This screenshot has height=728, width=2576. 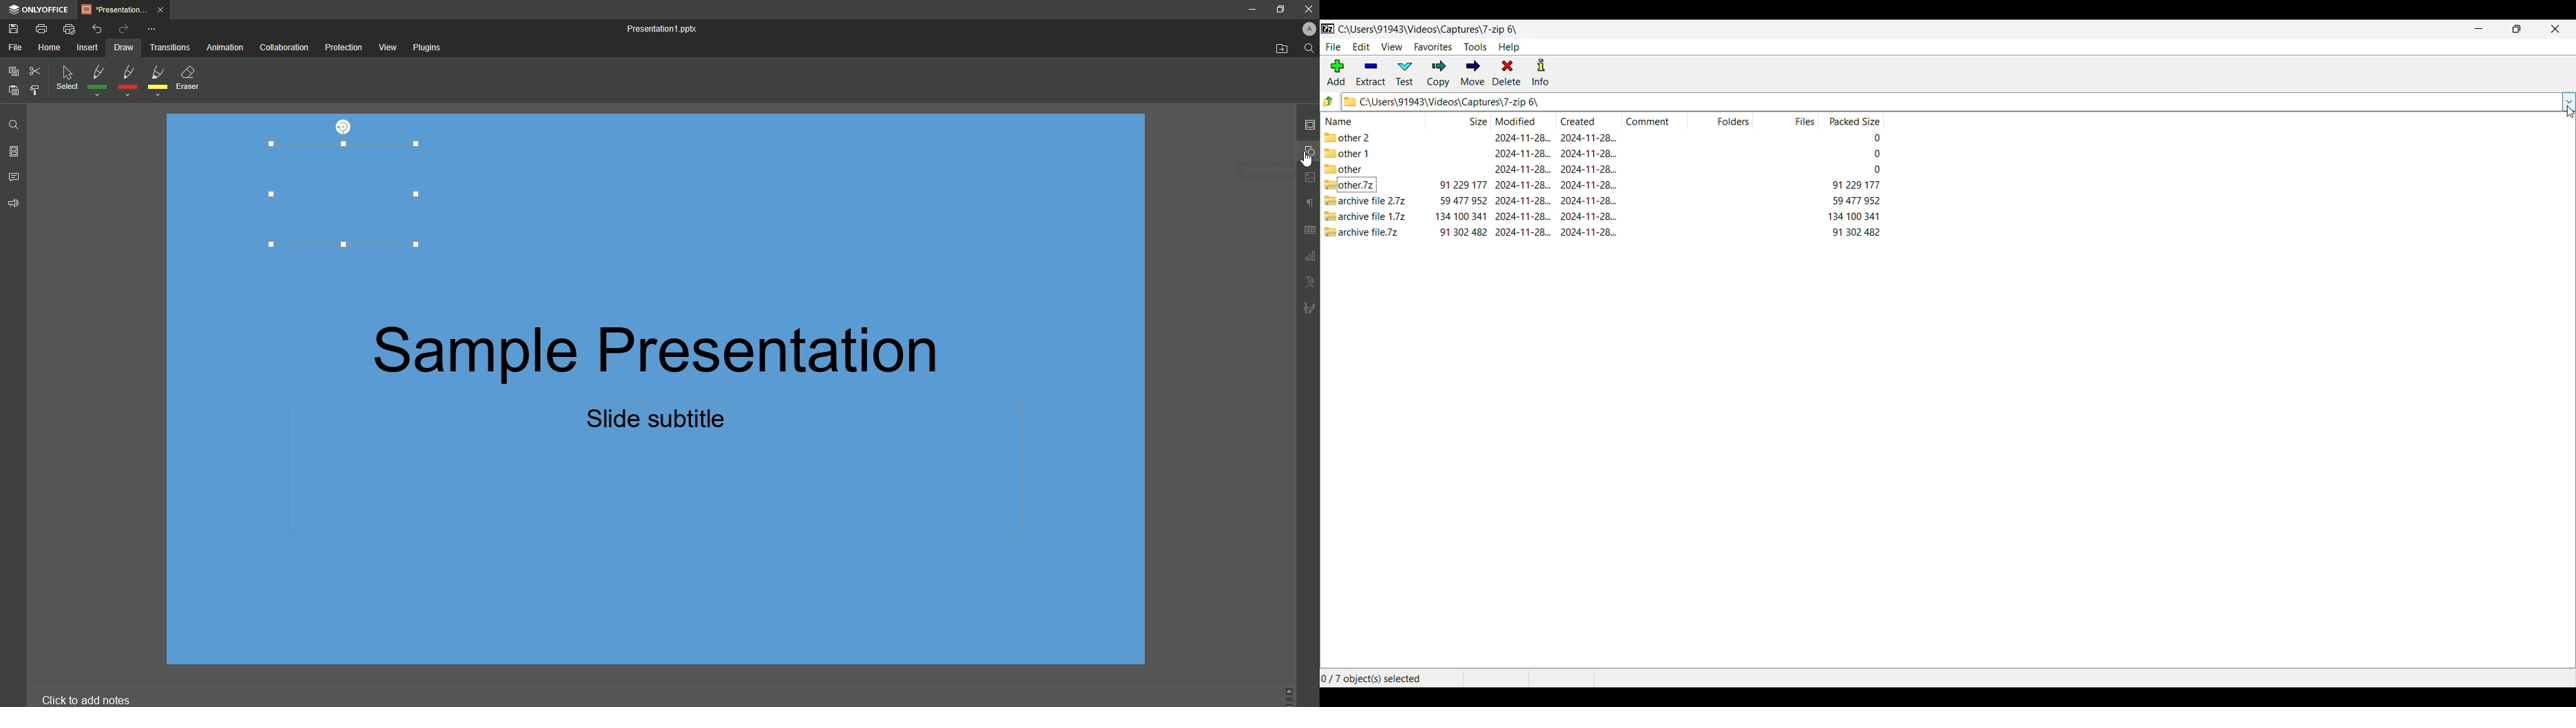 What do you see at coordinates (1464, 185) in the screenshot?
I see `size` at bounding box center [1464, 185].